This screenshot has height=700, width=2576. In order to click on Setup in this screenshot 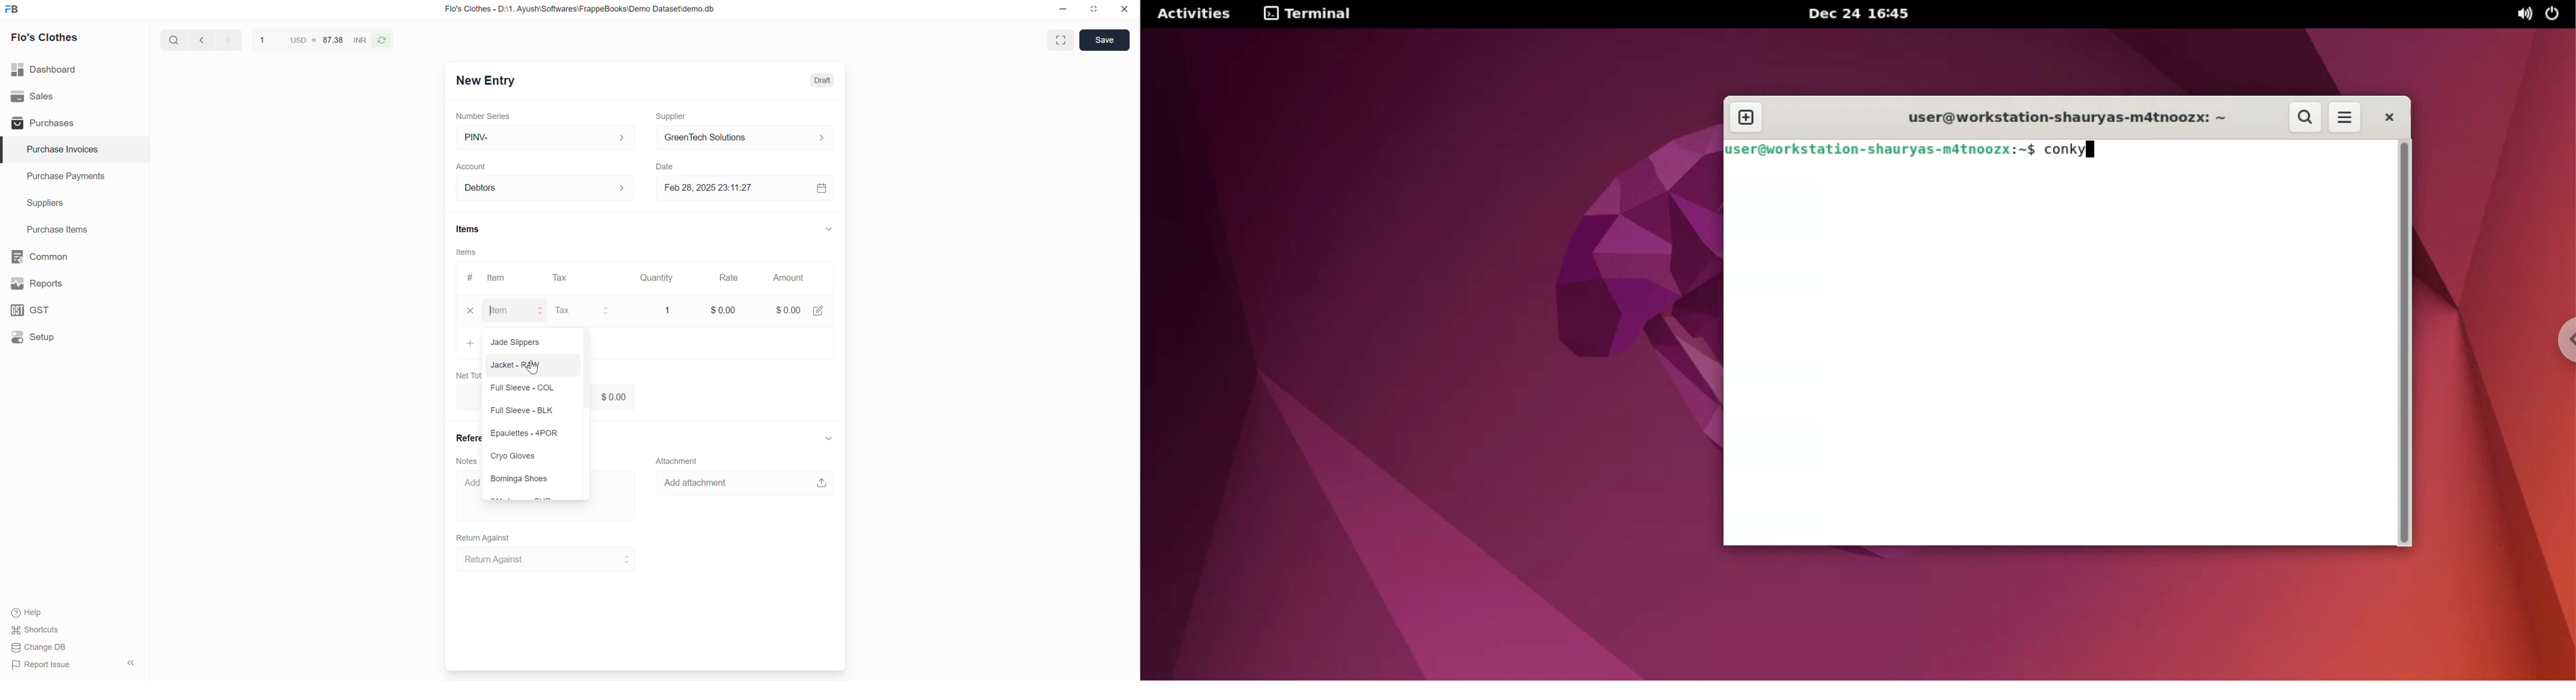, I will do `click(73, 337)`.